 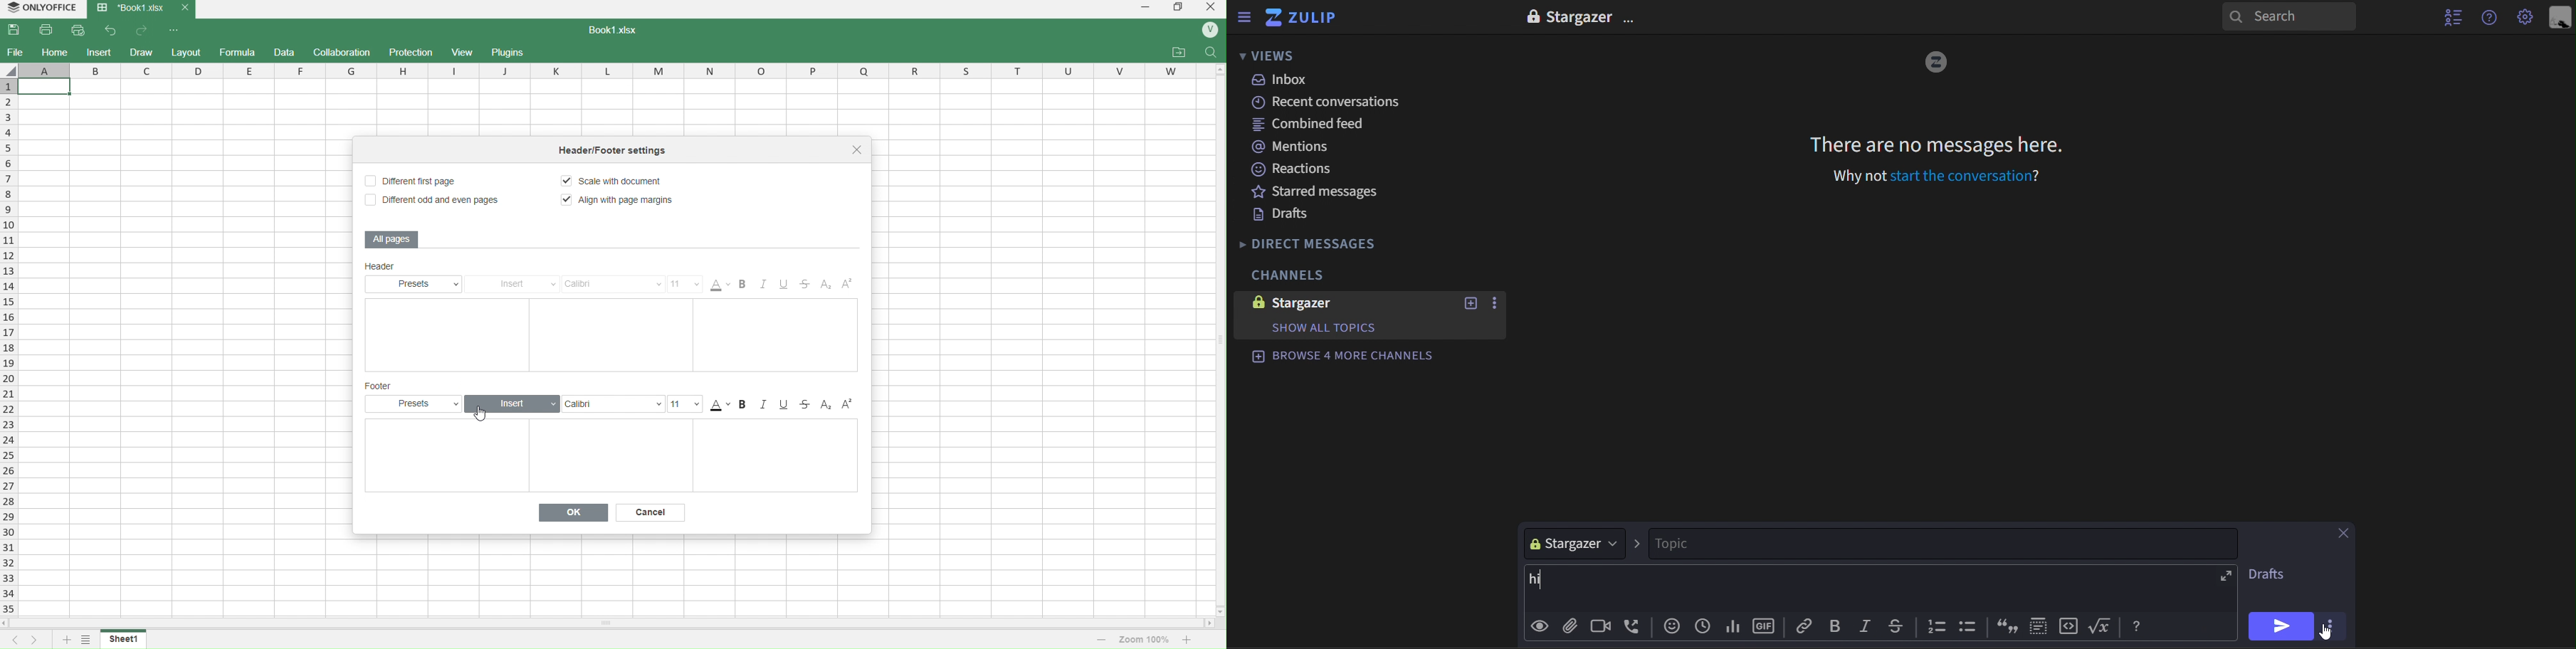 I want to click on Superscript, so click(x=848, y=405).